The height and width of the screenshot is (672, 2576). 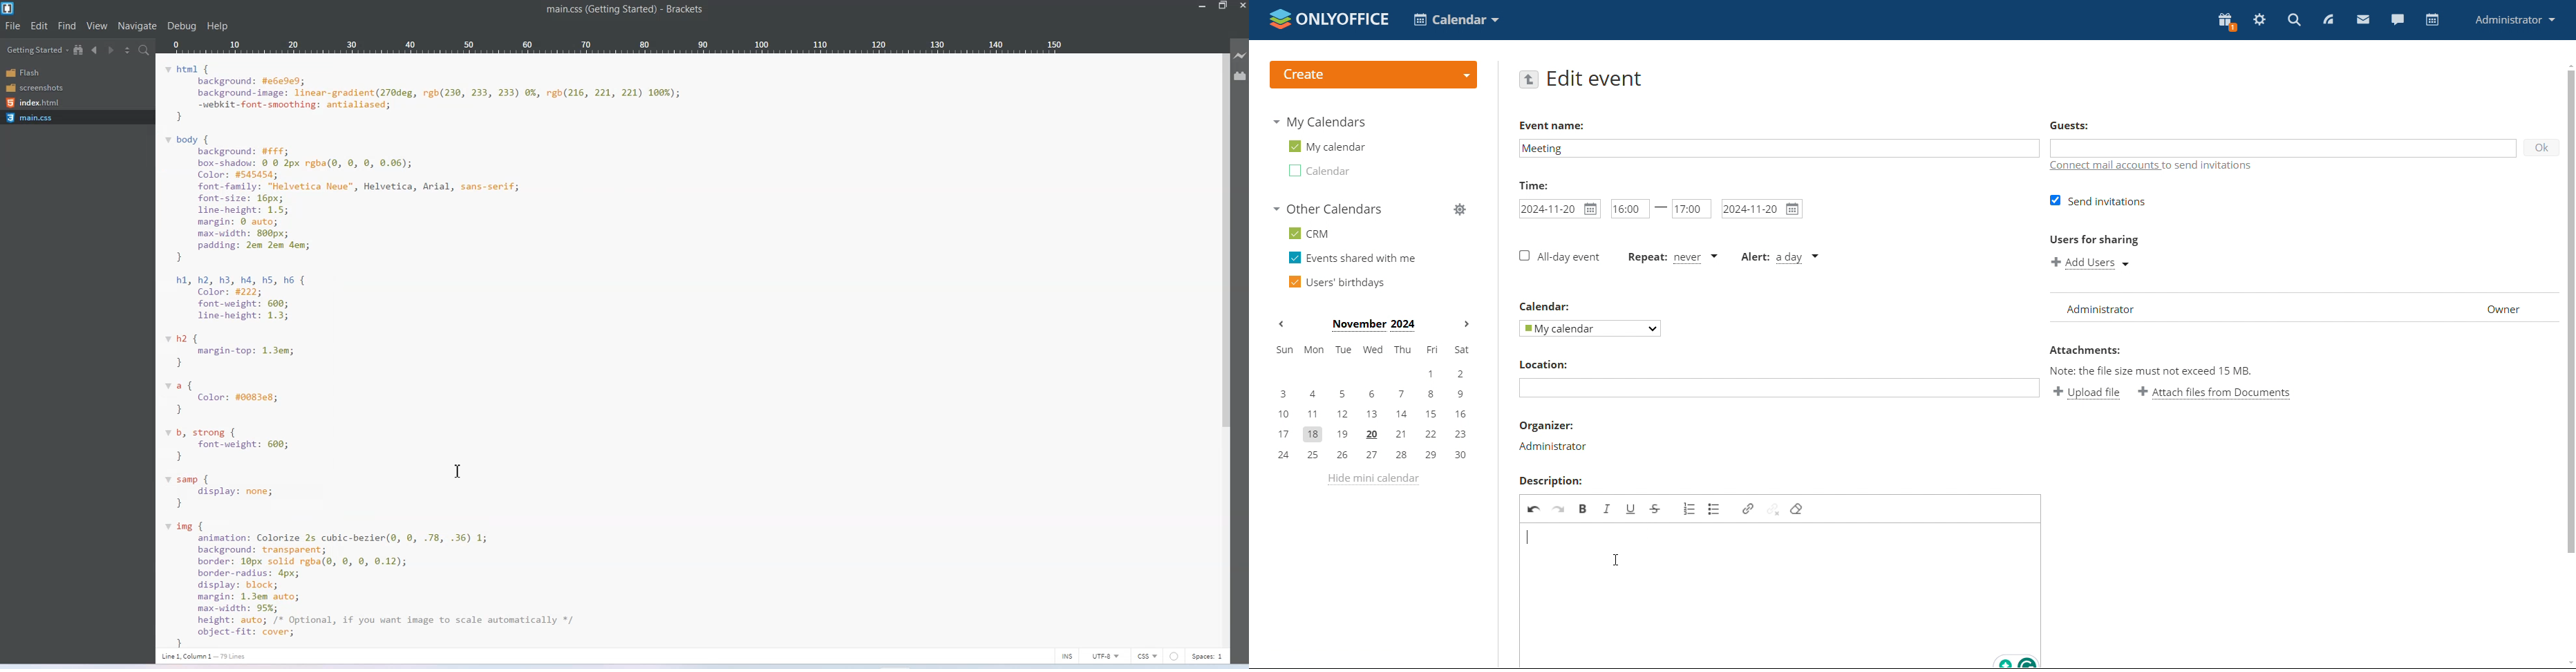 What do you see at coordinates (40, 25) in the screenshot?
I see `Edit` at bounding box center [40, 25].